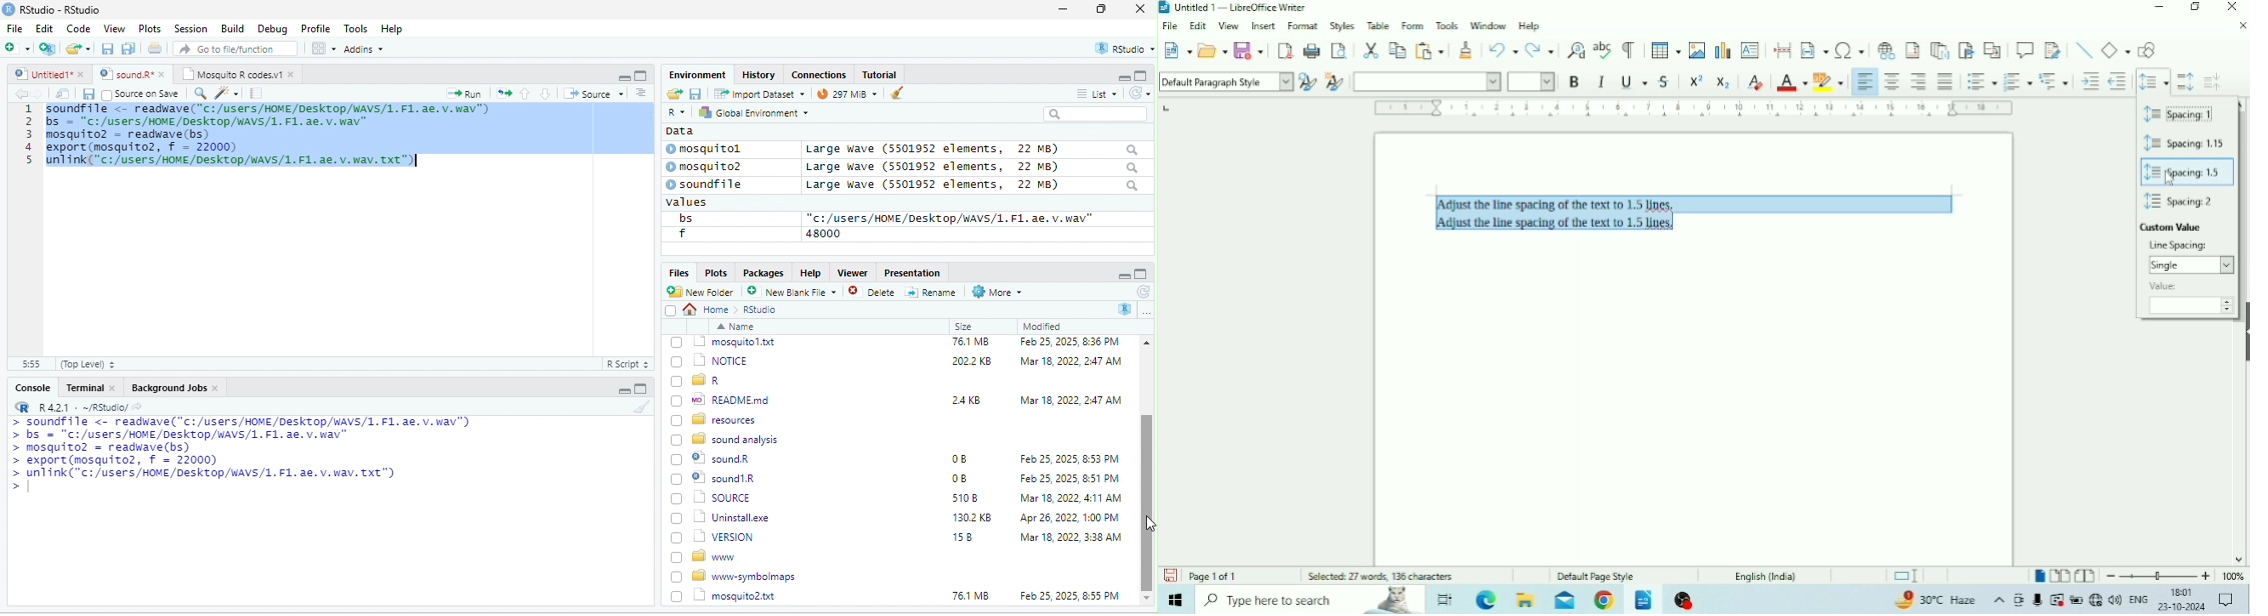 The height and width of the screenshot is (616, 2268). What do you see at coordinates (504, 92) in the screenshot?
I see `open` at bounding box center [504, 92].